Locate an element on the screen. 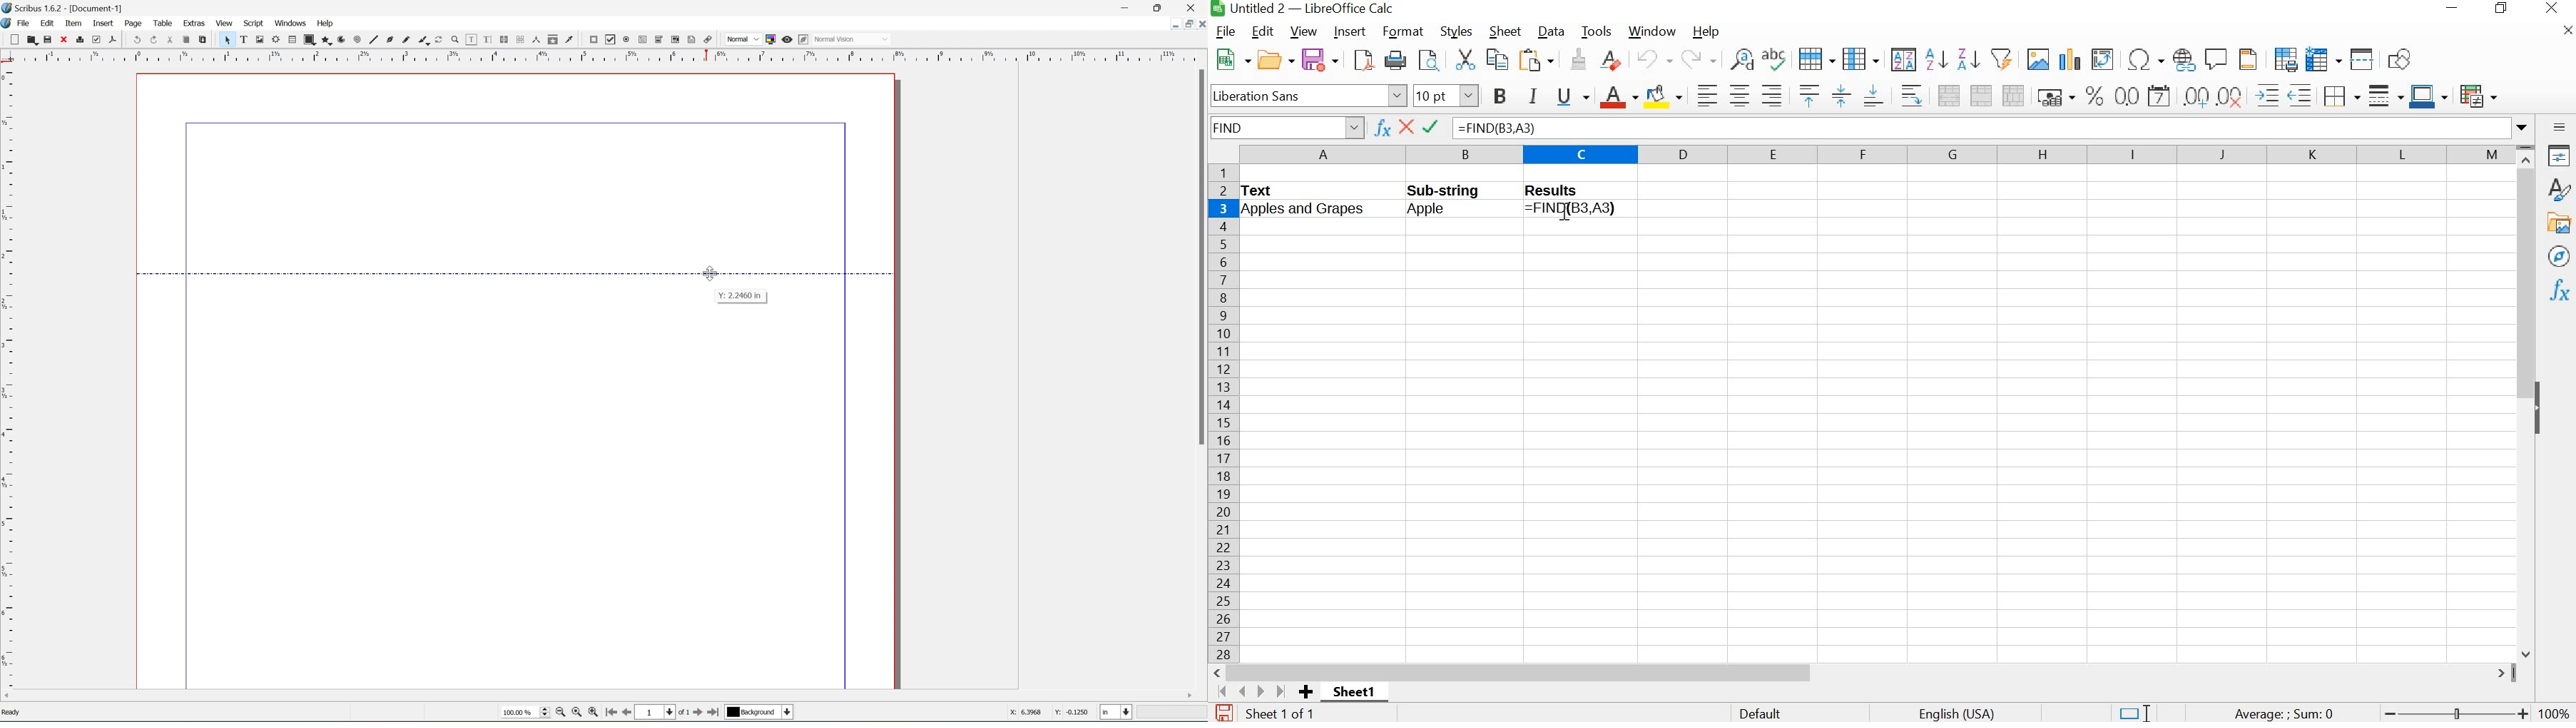 The width and height of the screenshot is (2576, 728). file is located at coordinates (23, 21).